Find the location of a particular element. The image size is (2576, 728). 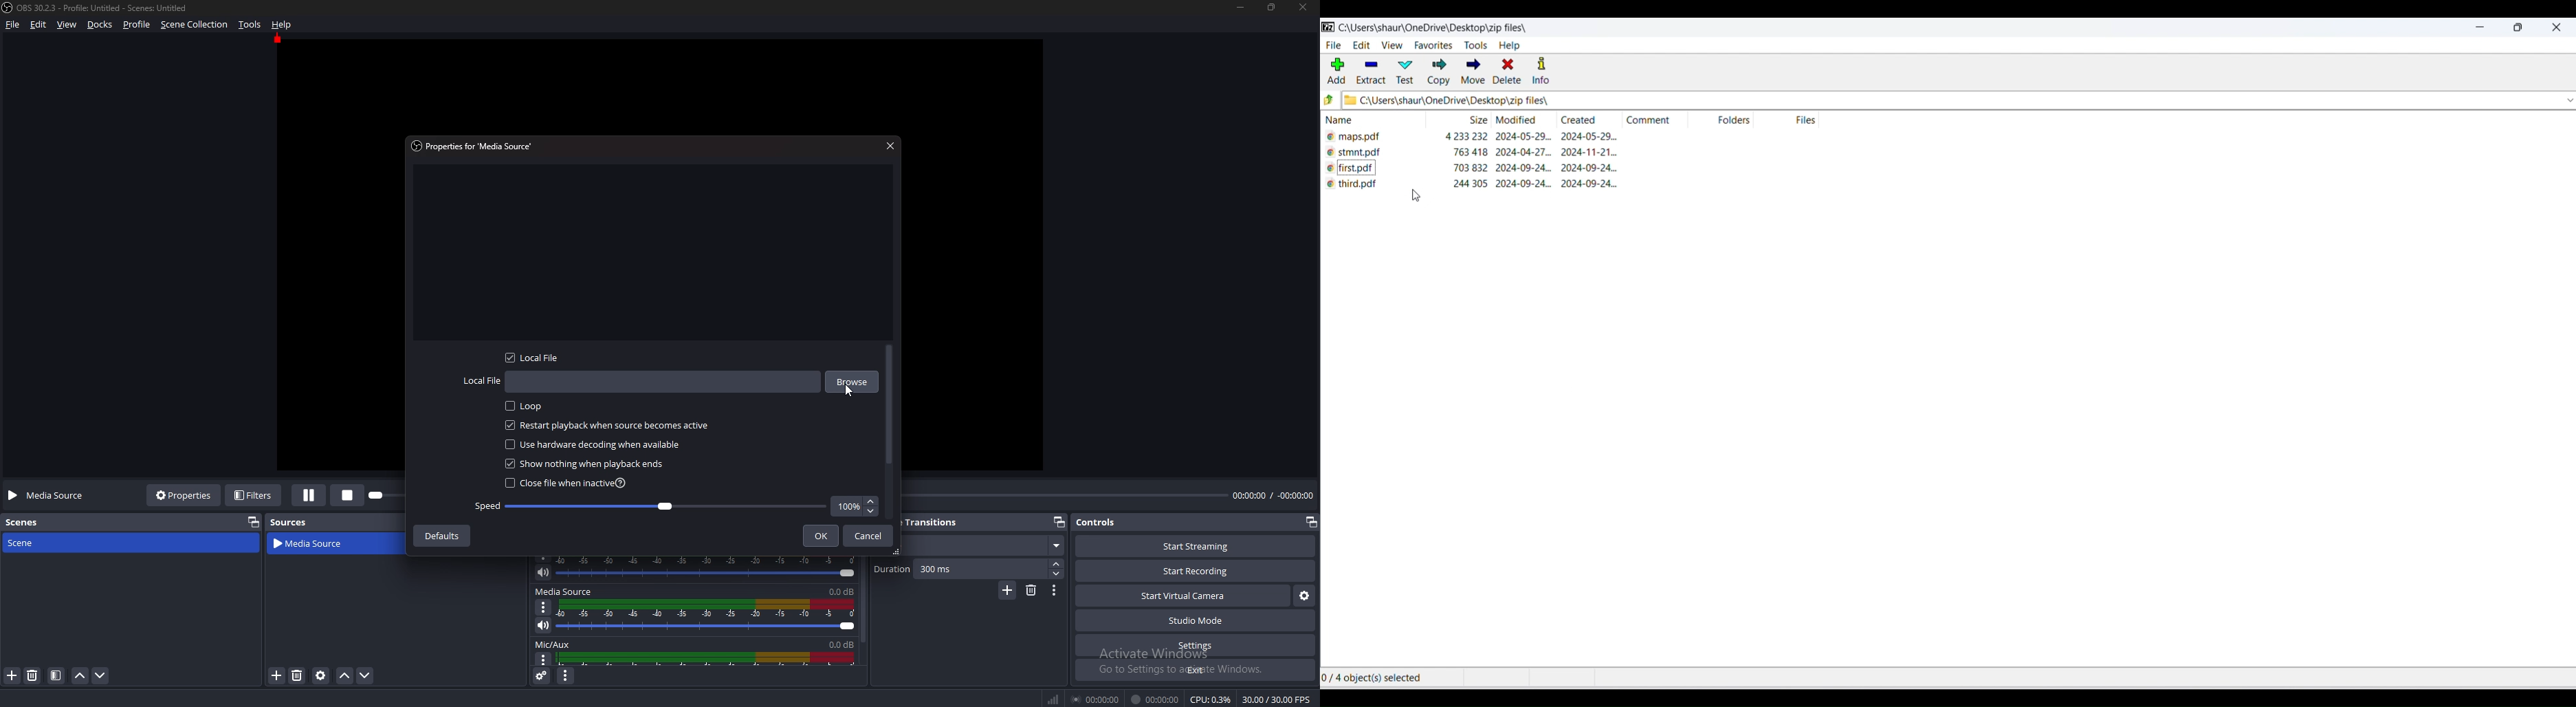

Sources is located at coordinates (289, 522).